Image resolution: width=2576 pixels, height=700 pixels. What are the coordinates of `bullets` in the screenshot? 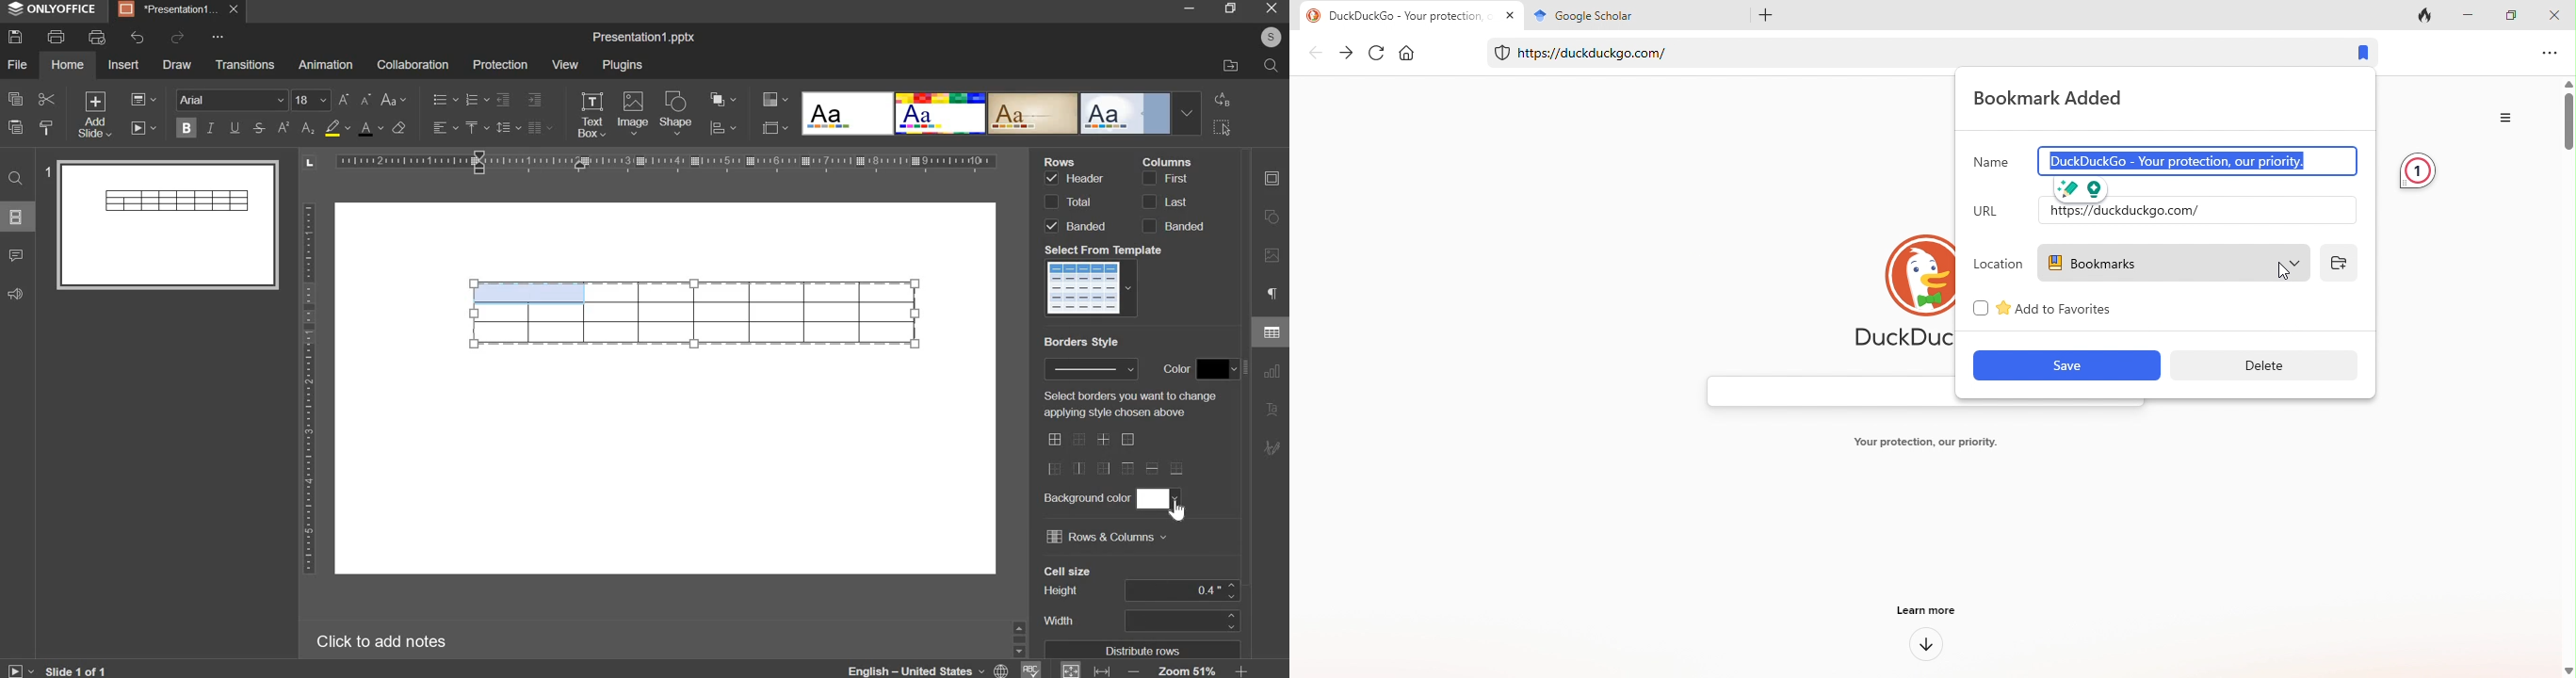 It's located at (444, 99).